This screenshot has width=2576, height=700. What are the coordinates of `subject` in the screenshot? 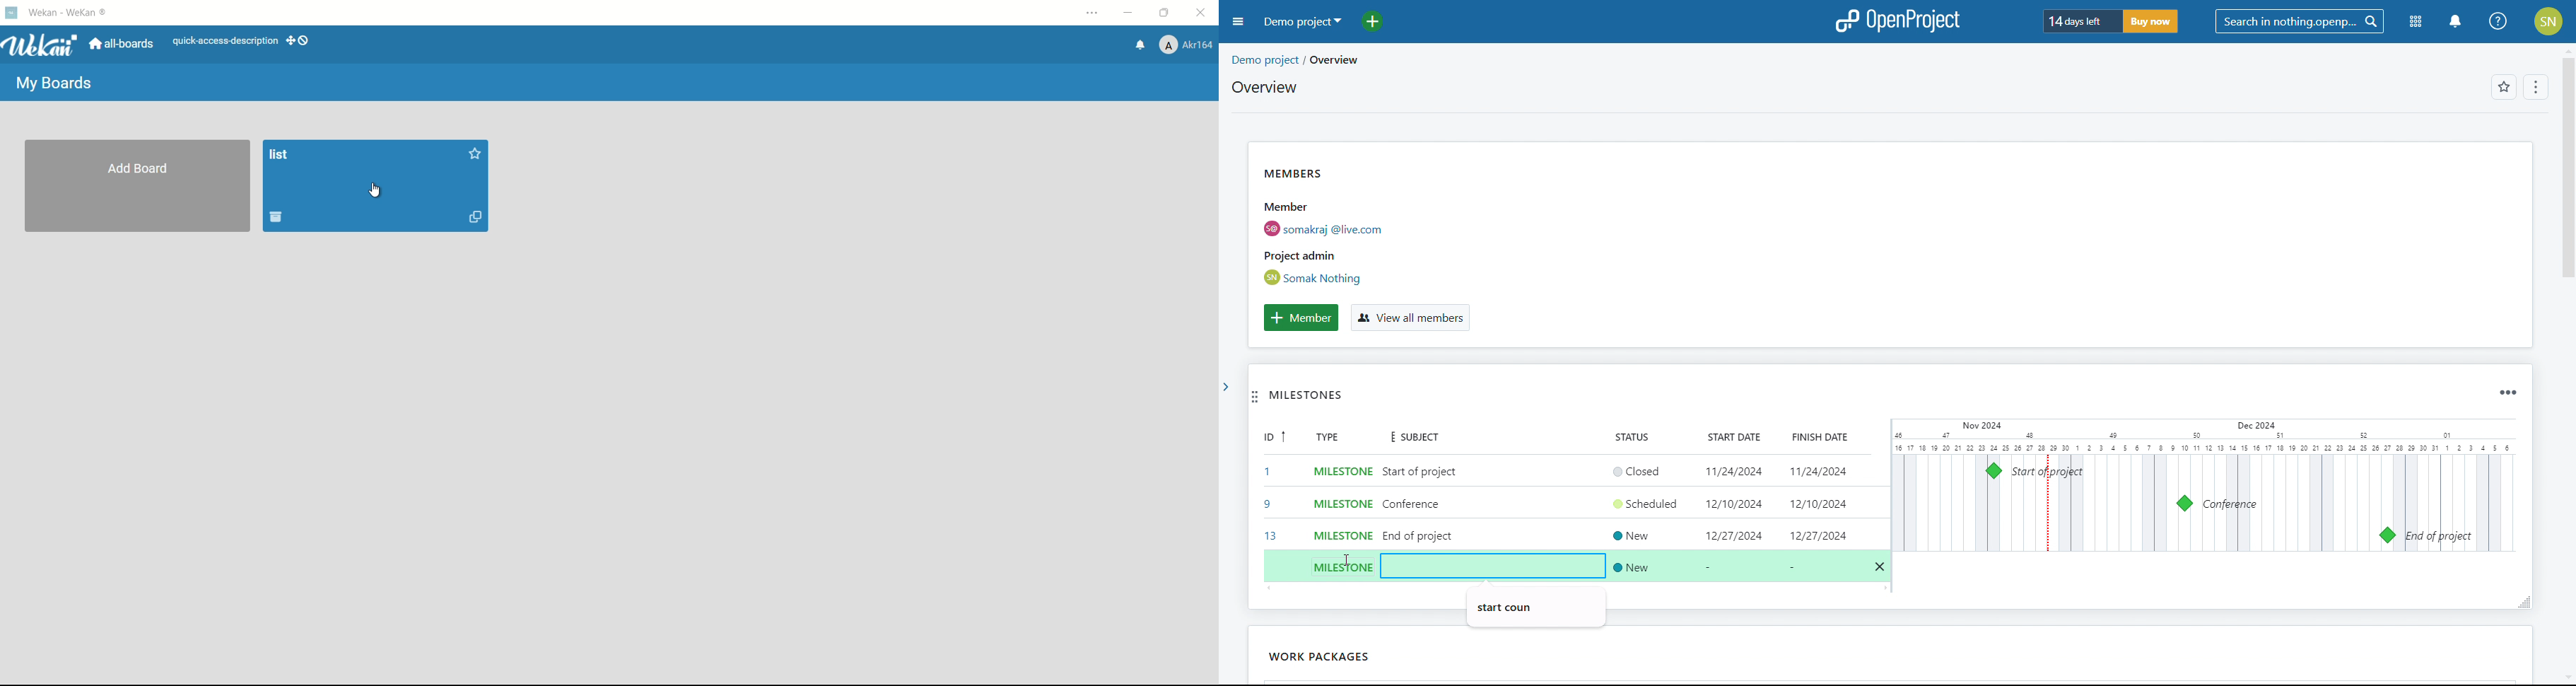 It's located at (1416, 439).